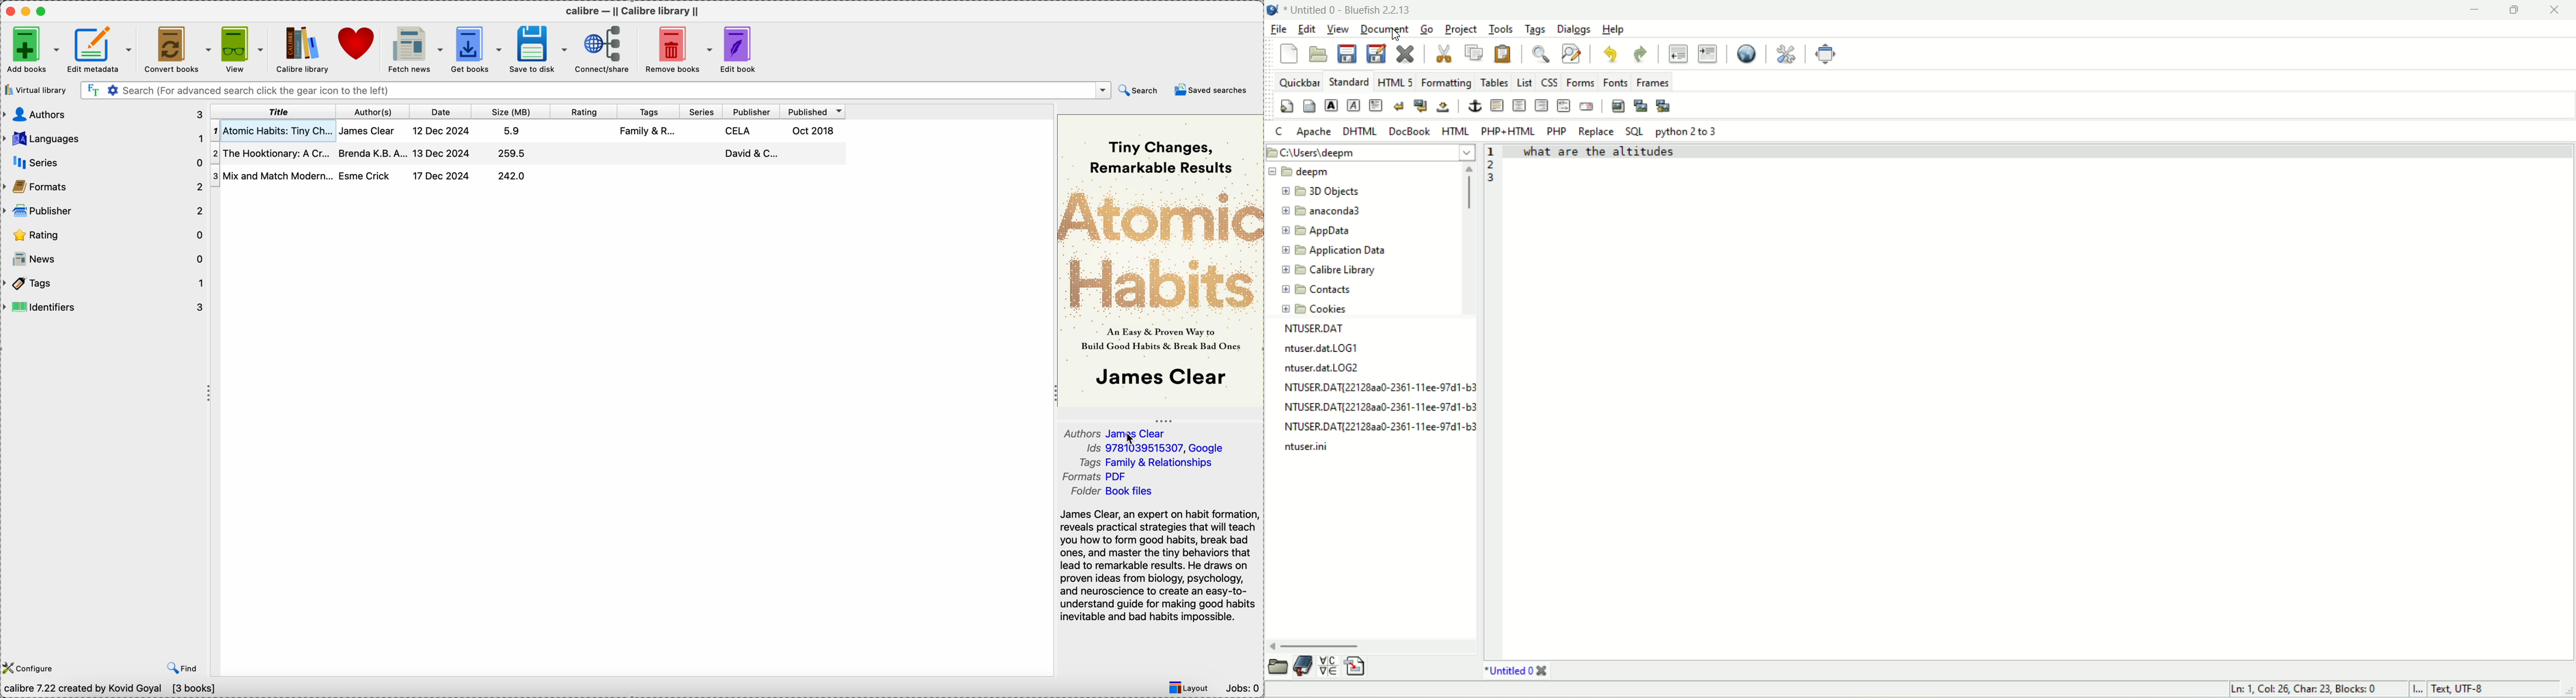 Image resolution: width=2576 pixels, height=700 pixels. What do you see at coordinates (1118, 432) in the screenshot?
I see `Authors James Clear` at bounding box center [1118, 432].